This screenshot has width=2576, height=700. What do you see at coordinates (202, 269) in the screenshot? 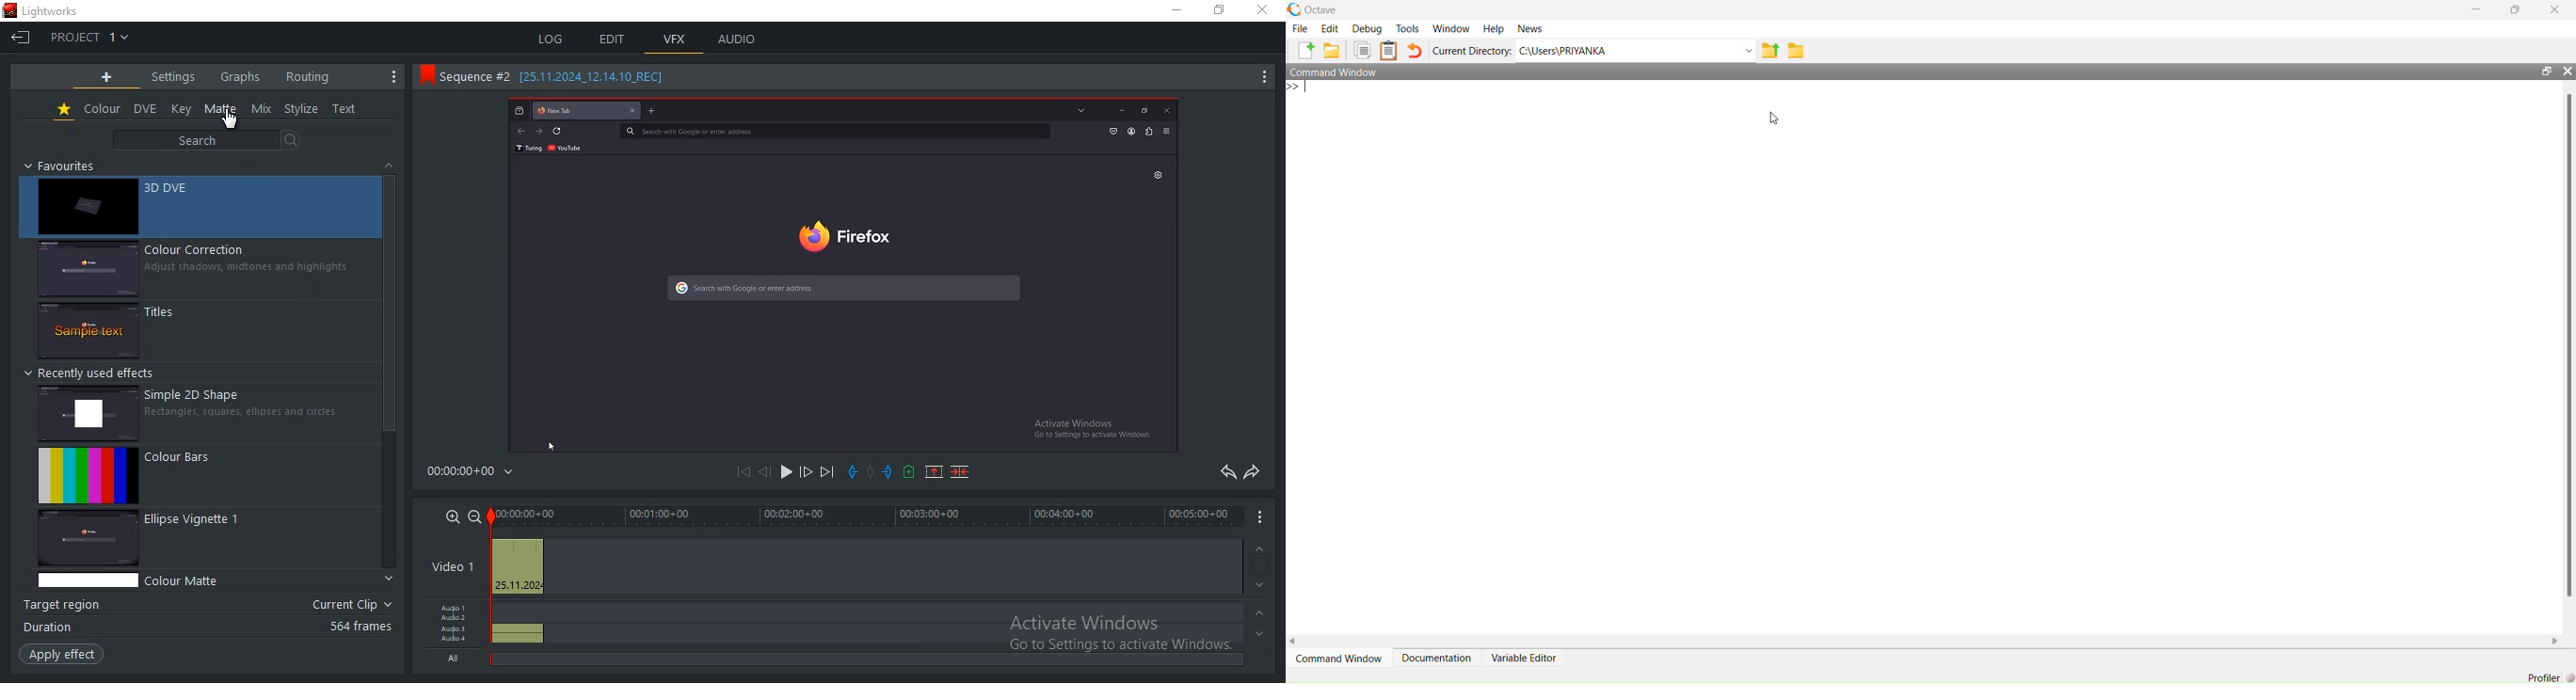
I see `colour correction` at bounding box center [202, 269].